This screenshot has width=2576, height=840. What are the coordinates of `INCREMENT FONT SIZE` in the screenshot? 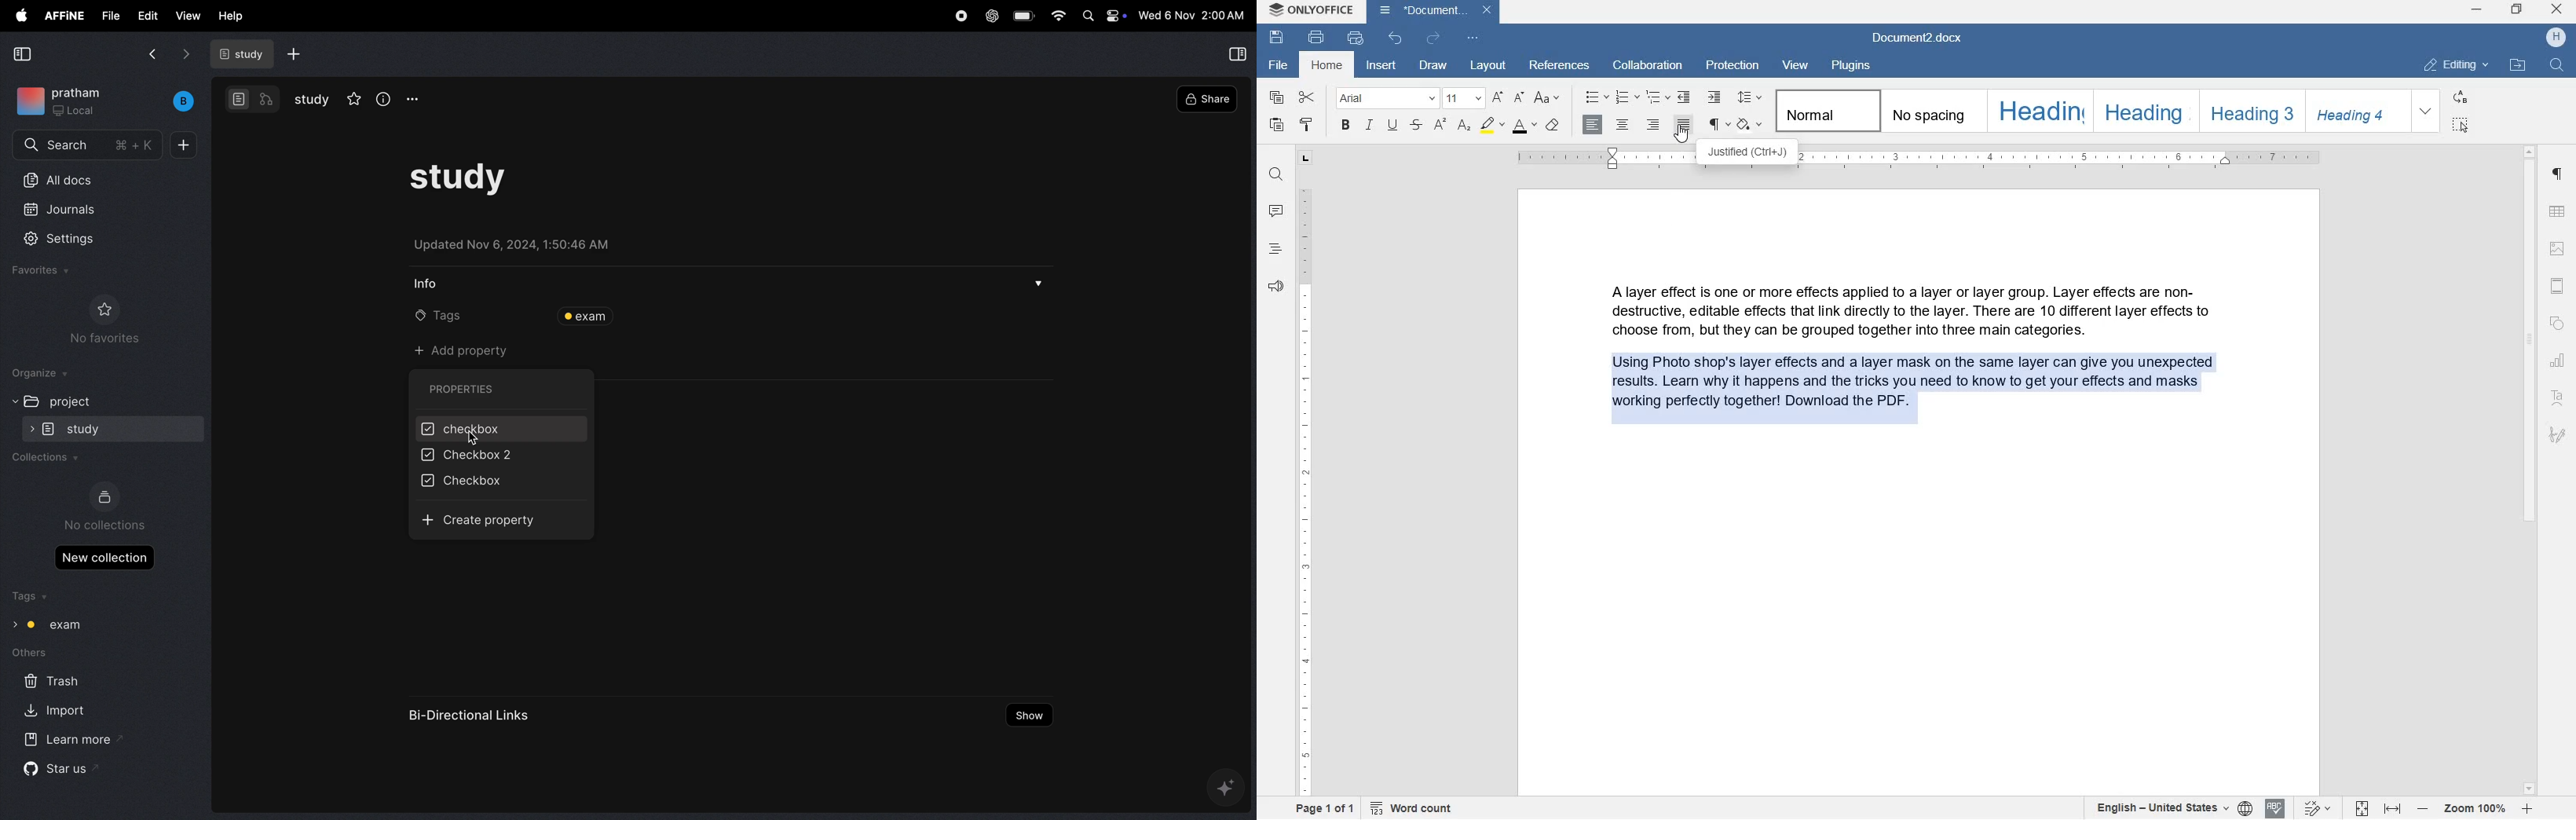 It's located at (1498, 97).